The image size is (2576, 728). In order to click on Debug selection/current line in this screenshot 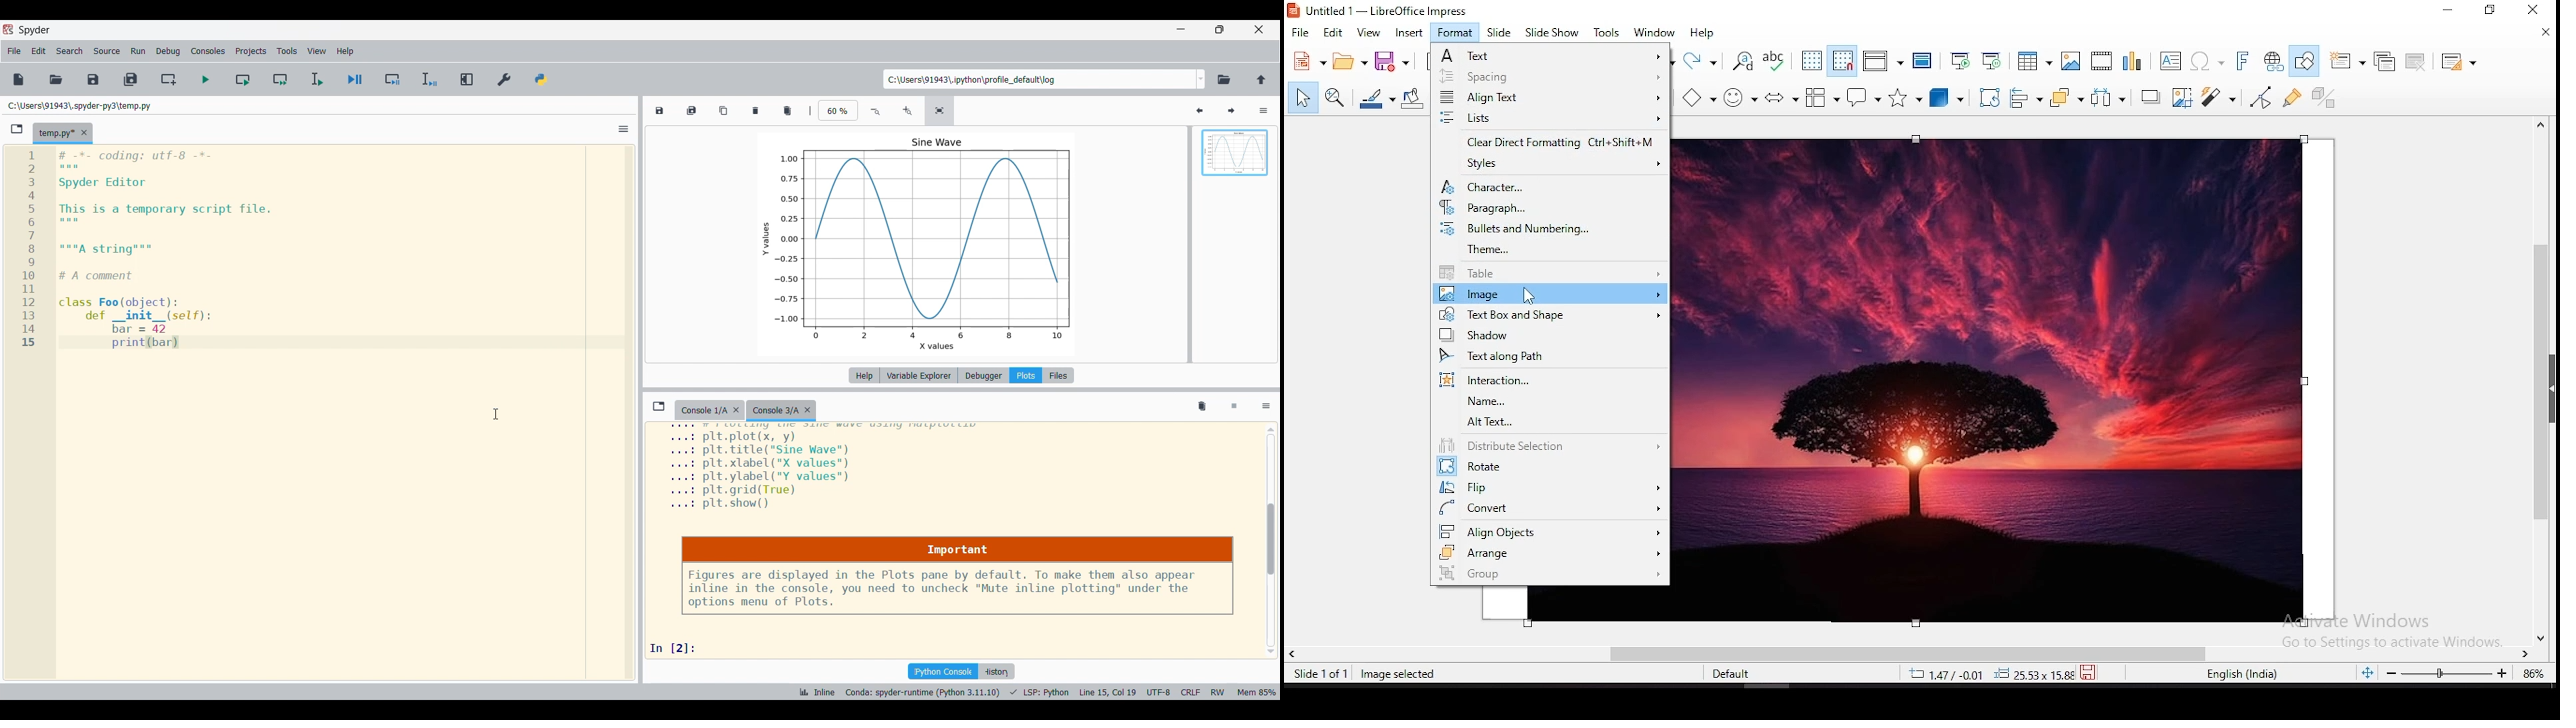, I will do `click(429, 79)`.